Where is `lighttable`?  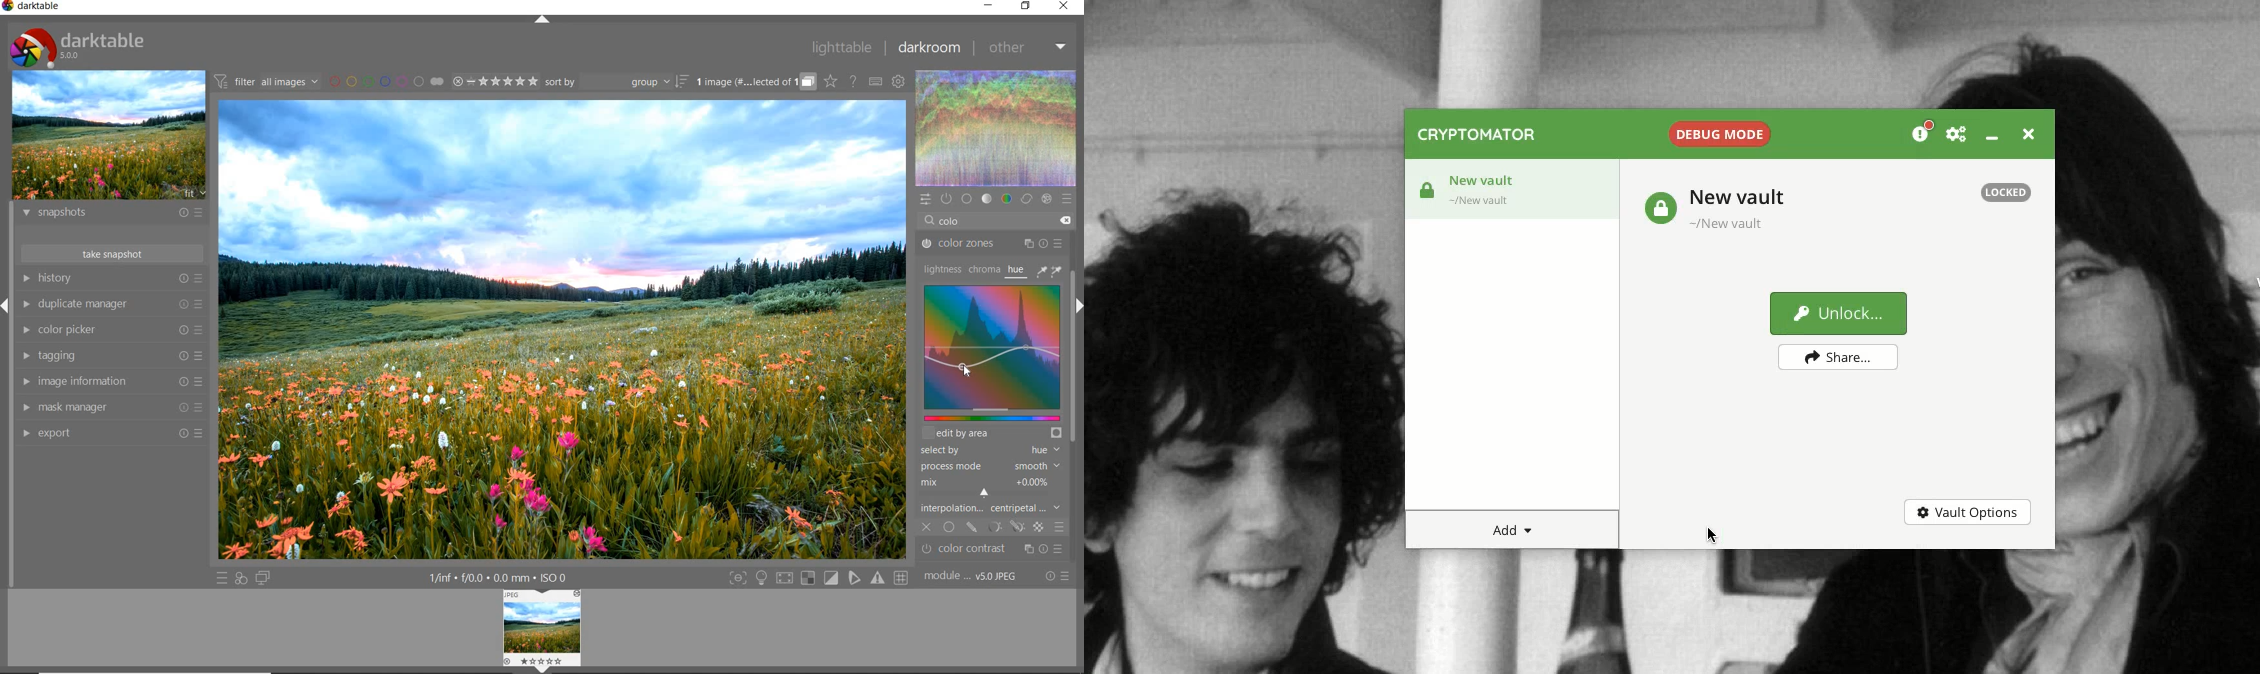 lighttable is located at coordinates (842, 48).